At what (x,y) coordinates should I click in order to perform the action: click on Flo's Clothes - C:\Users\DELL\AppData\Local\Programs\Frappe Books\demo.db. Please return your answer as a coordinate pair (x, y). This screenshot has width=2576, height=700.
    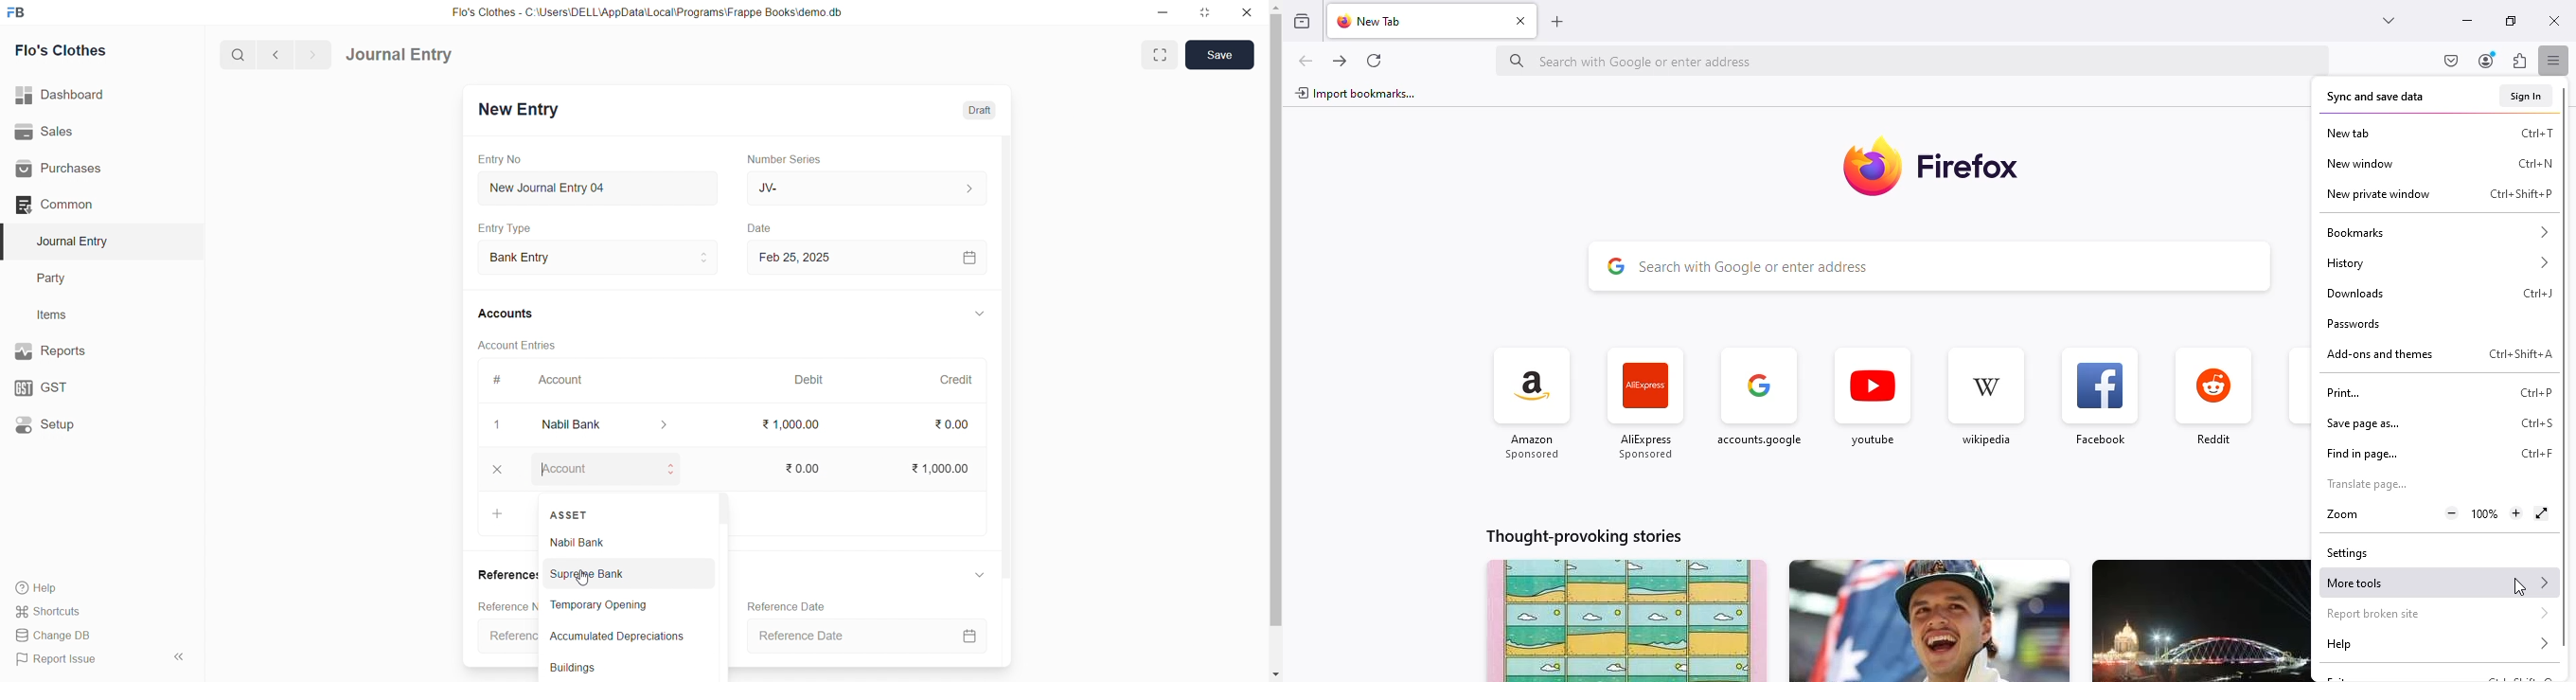
    Looking at the image, I should click on (654, 13).